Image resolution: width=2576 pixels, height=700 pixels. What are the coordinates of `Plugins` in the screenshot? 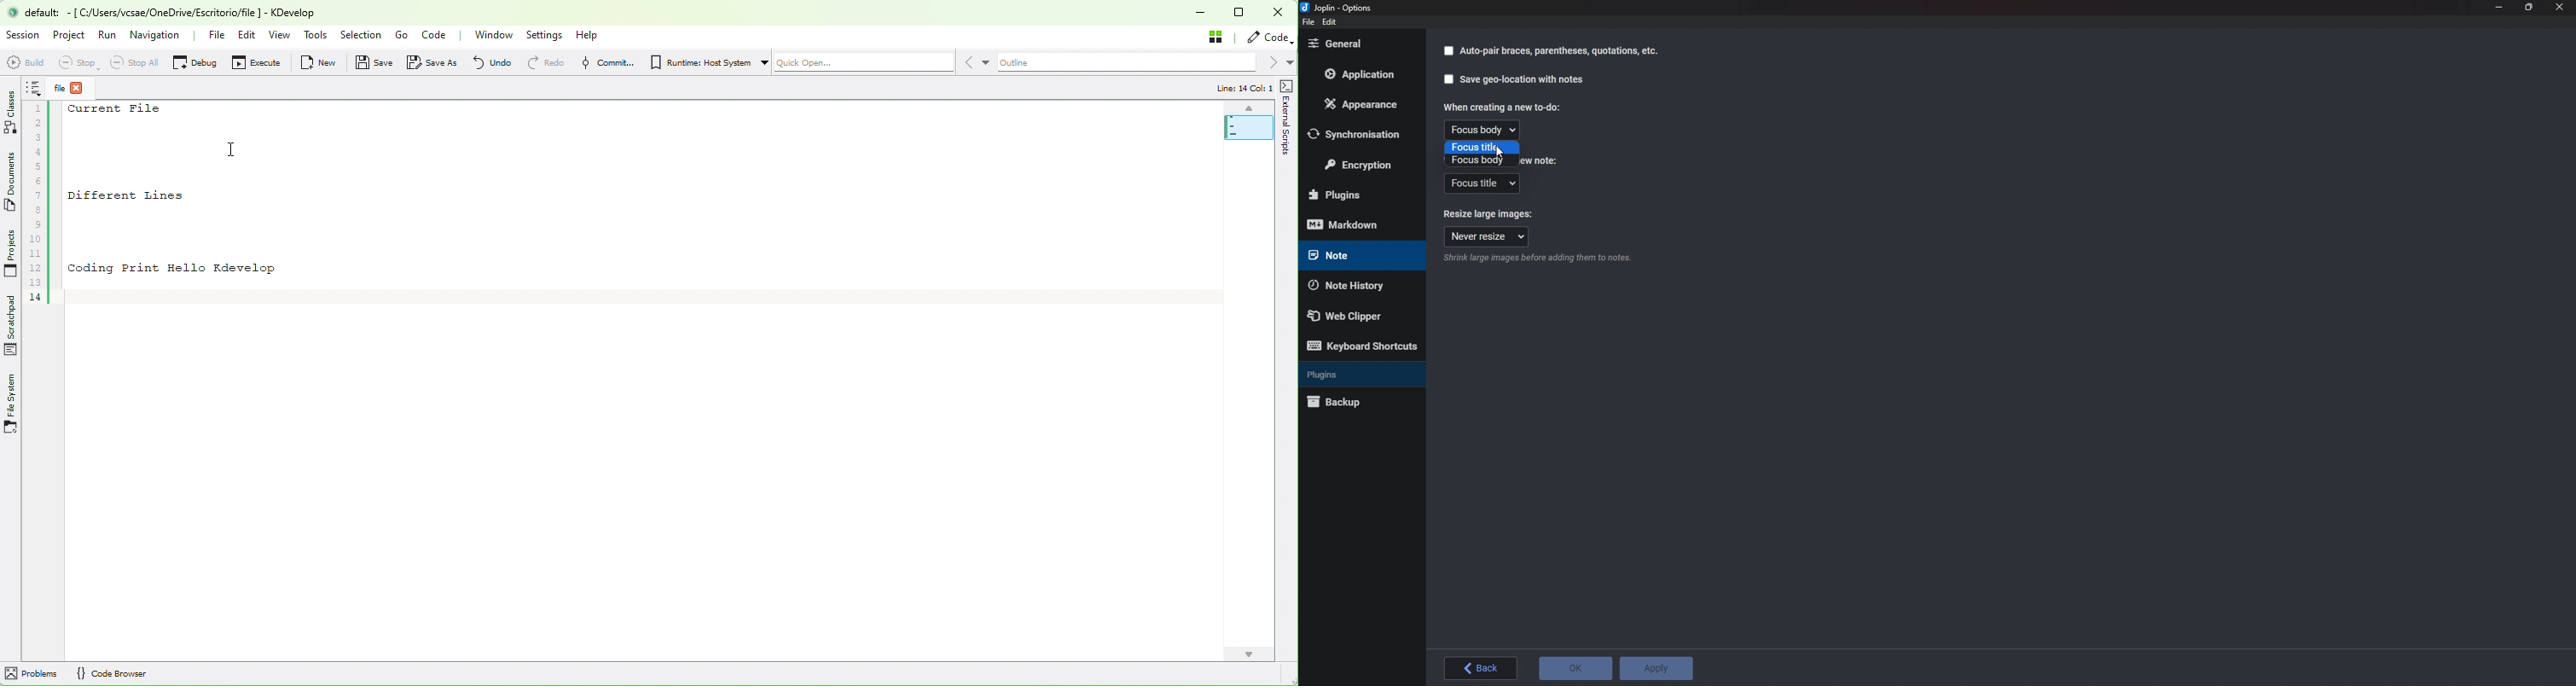 It's located at (1359, 373).